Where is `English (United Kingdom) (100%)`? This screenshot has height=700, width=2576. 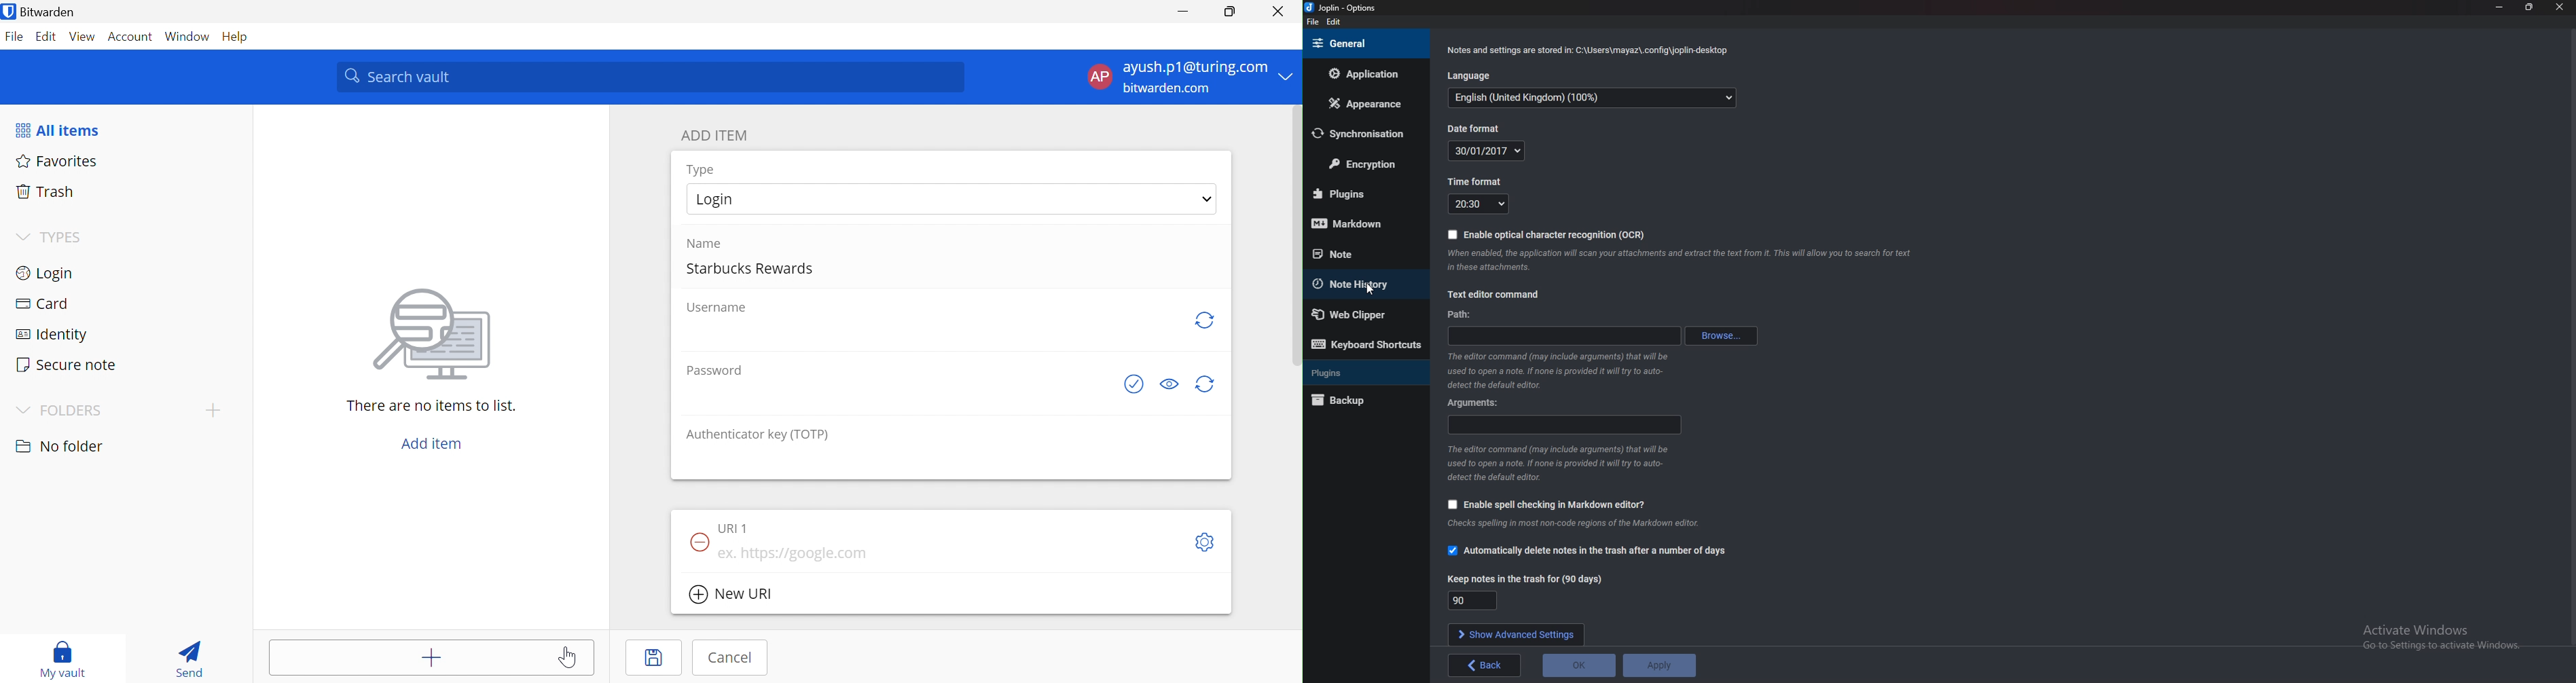 English (United Kingdom) (100%) is located at coordinates (1591, 97).